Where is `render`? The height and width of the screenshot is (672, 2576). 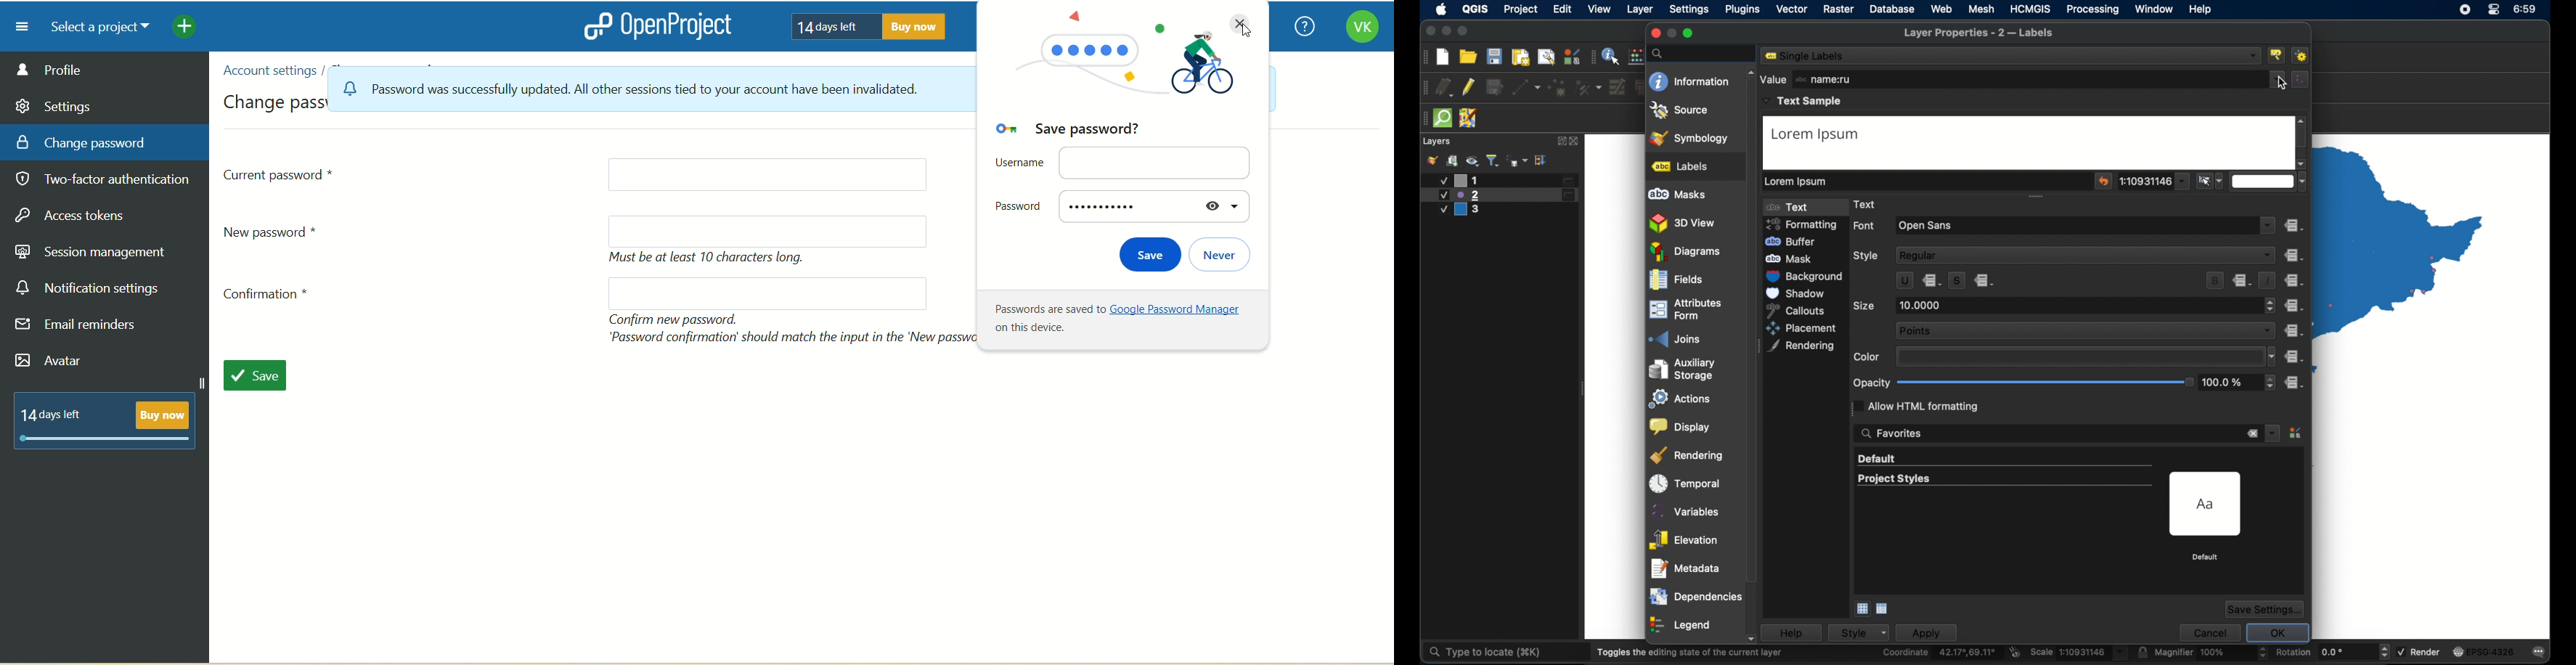 render is located at coordinates (2419, 650).